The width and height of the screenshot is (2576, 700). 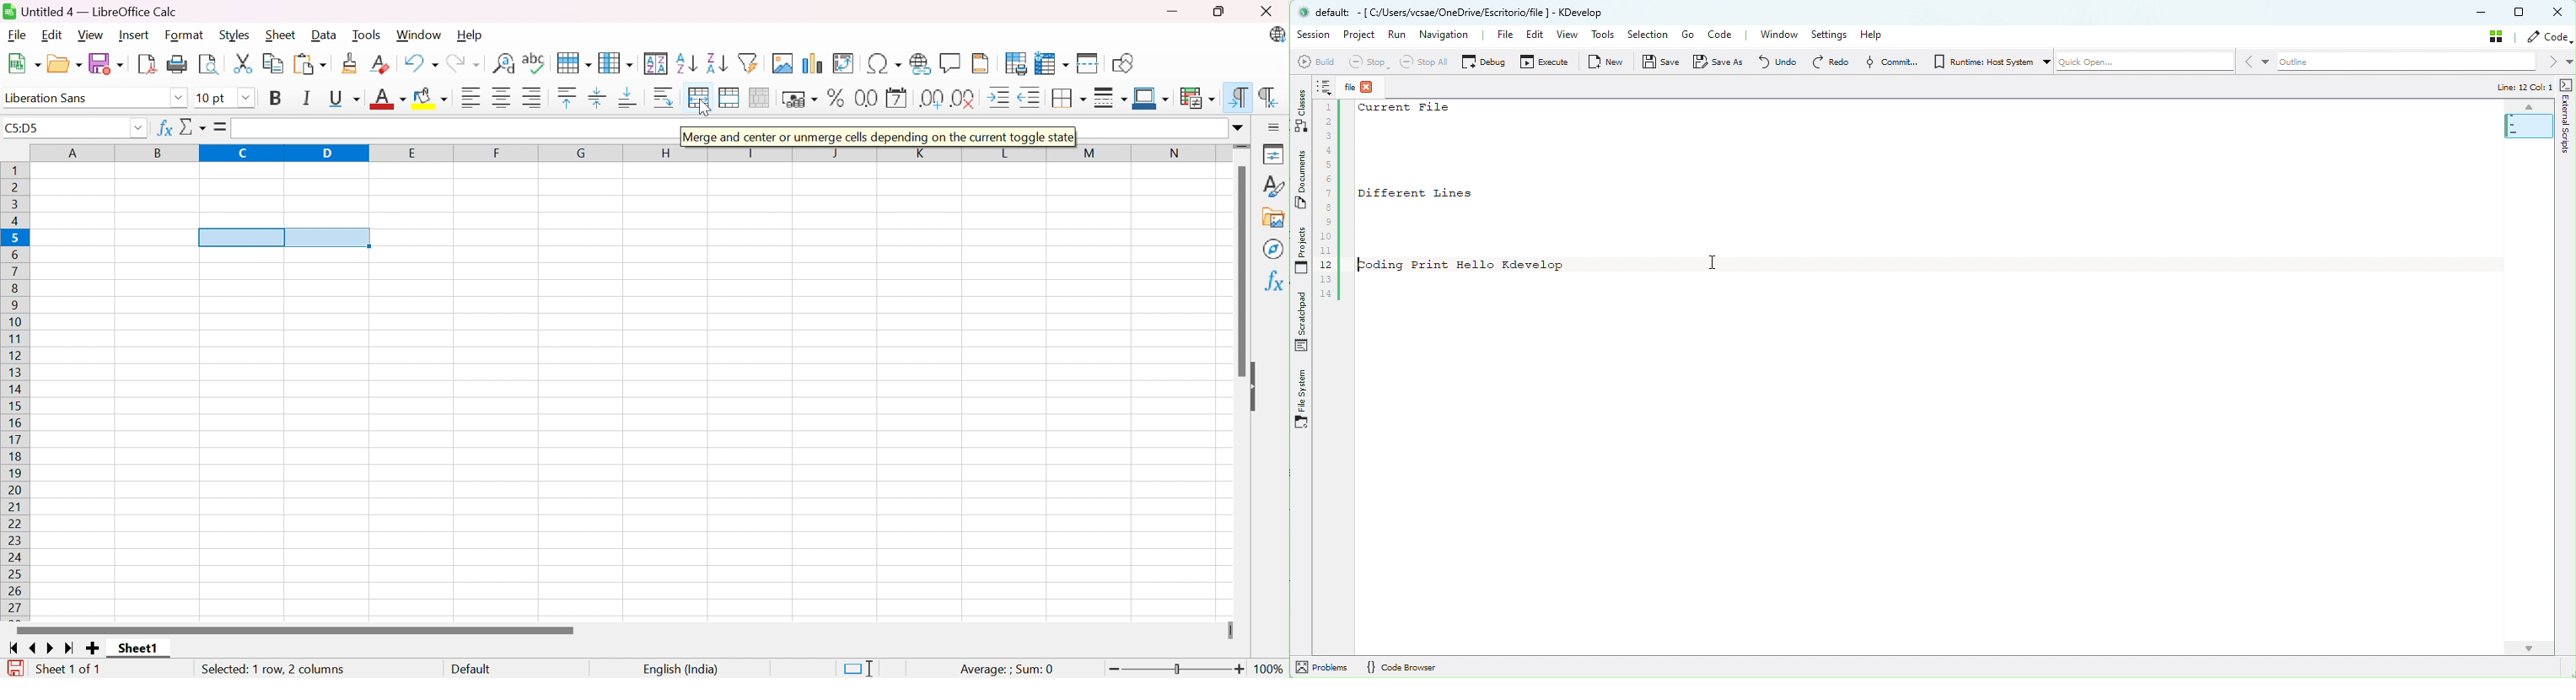 I want to click on Border Style, so click(x=1112, y=98).